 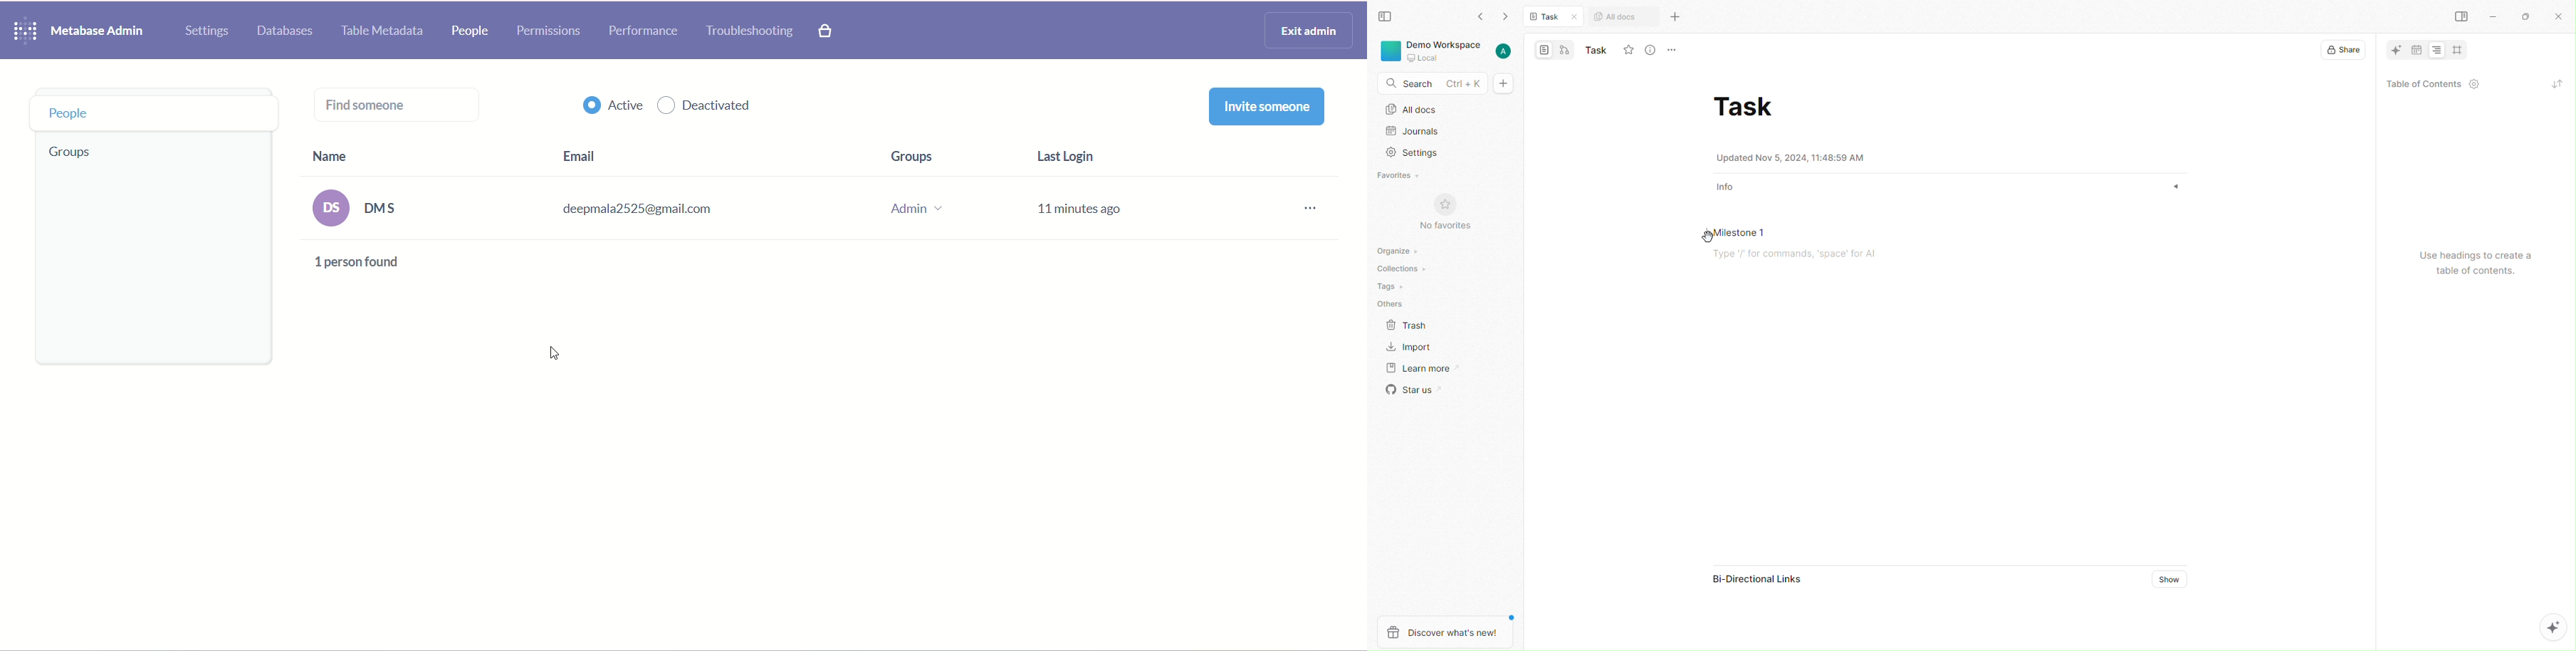 What do you see at coordinates (288, 32) in the screenshot?
I see `databases` at bounding box center [288, 32].